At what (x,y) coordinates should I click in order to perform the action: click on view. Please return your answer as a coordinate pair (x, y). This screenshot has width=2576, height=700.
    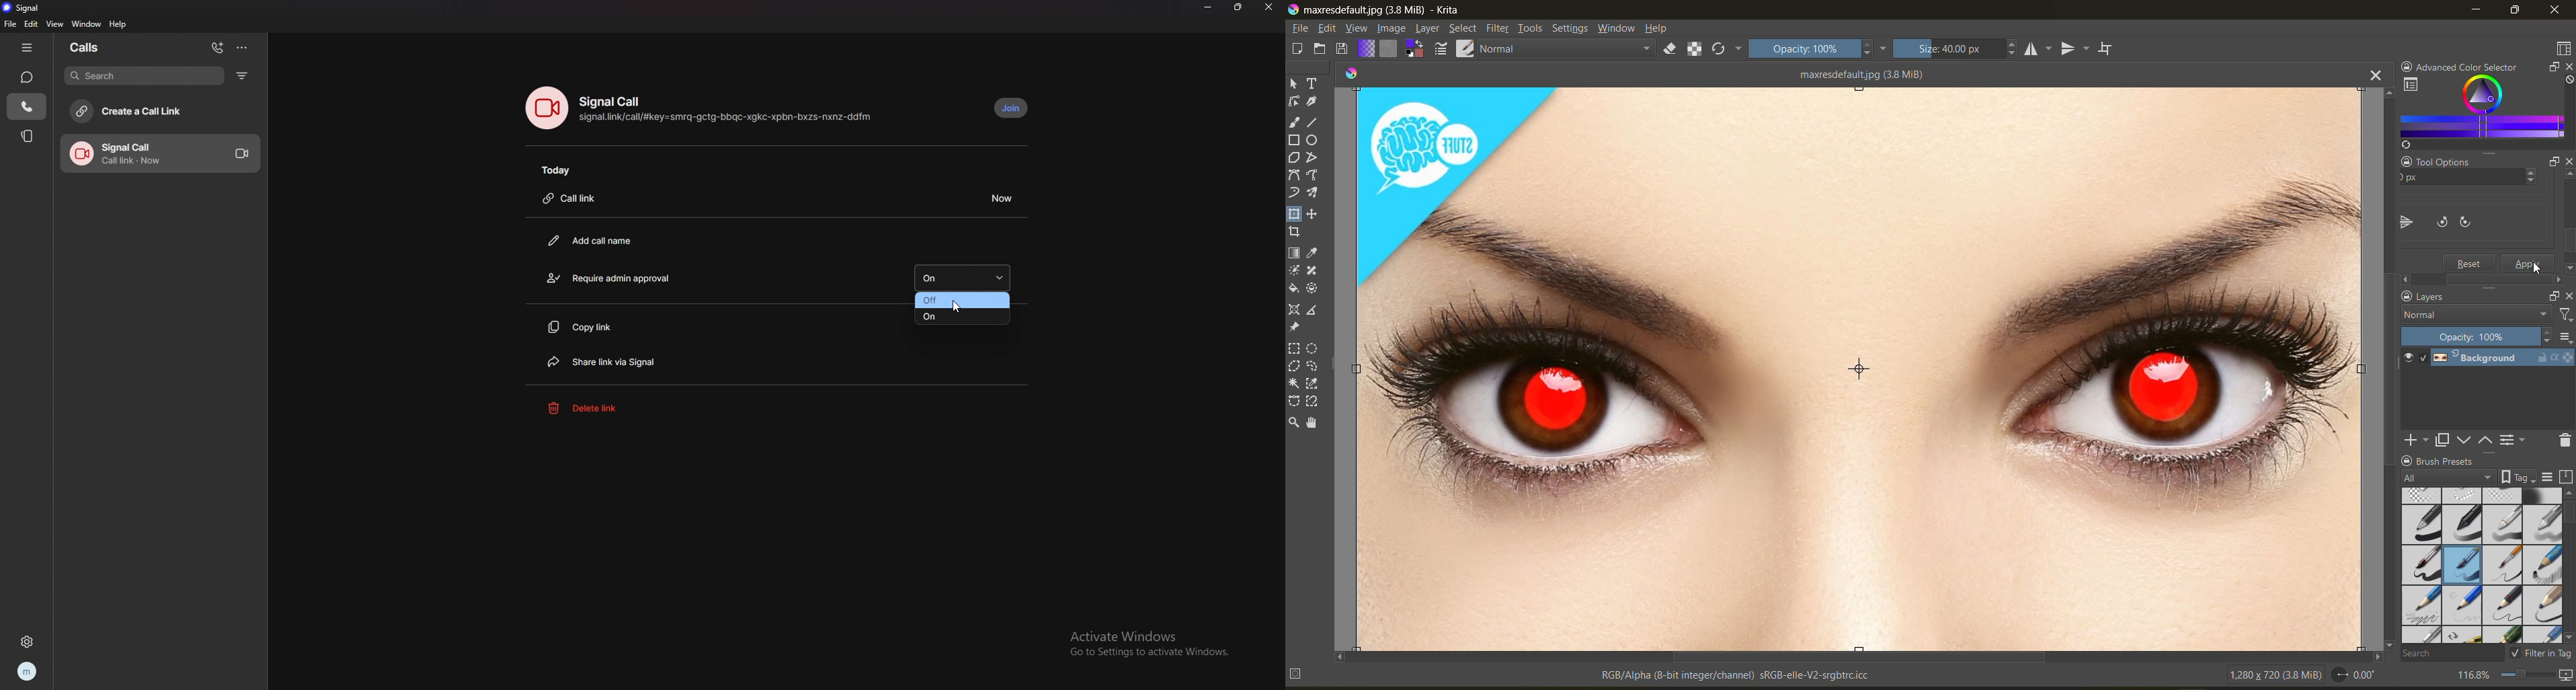
    Looking at the image, I should click on (1359, 30).